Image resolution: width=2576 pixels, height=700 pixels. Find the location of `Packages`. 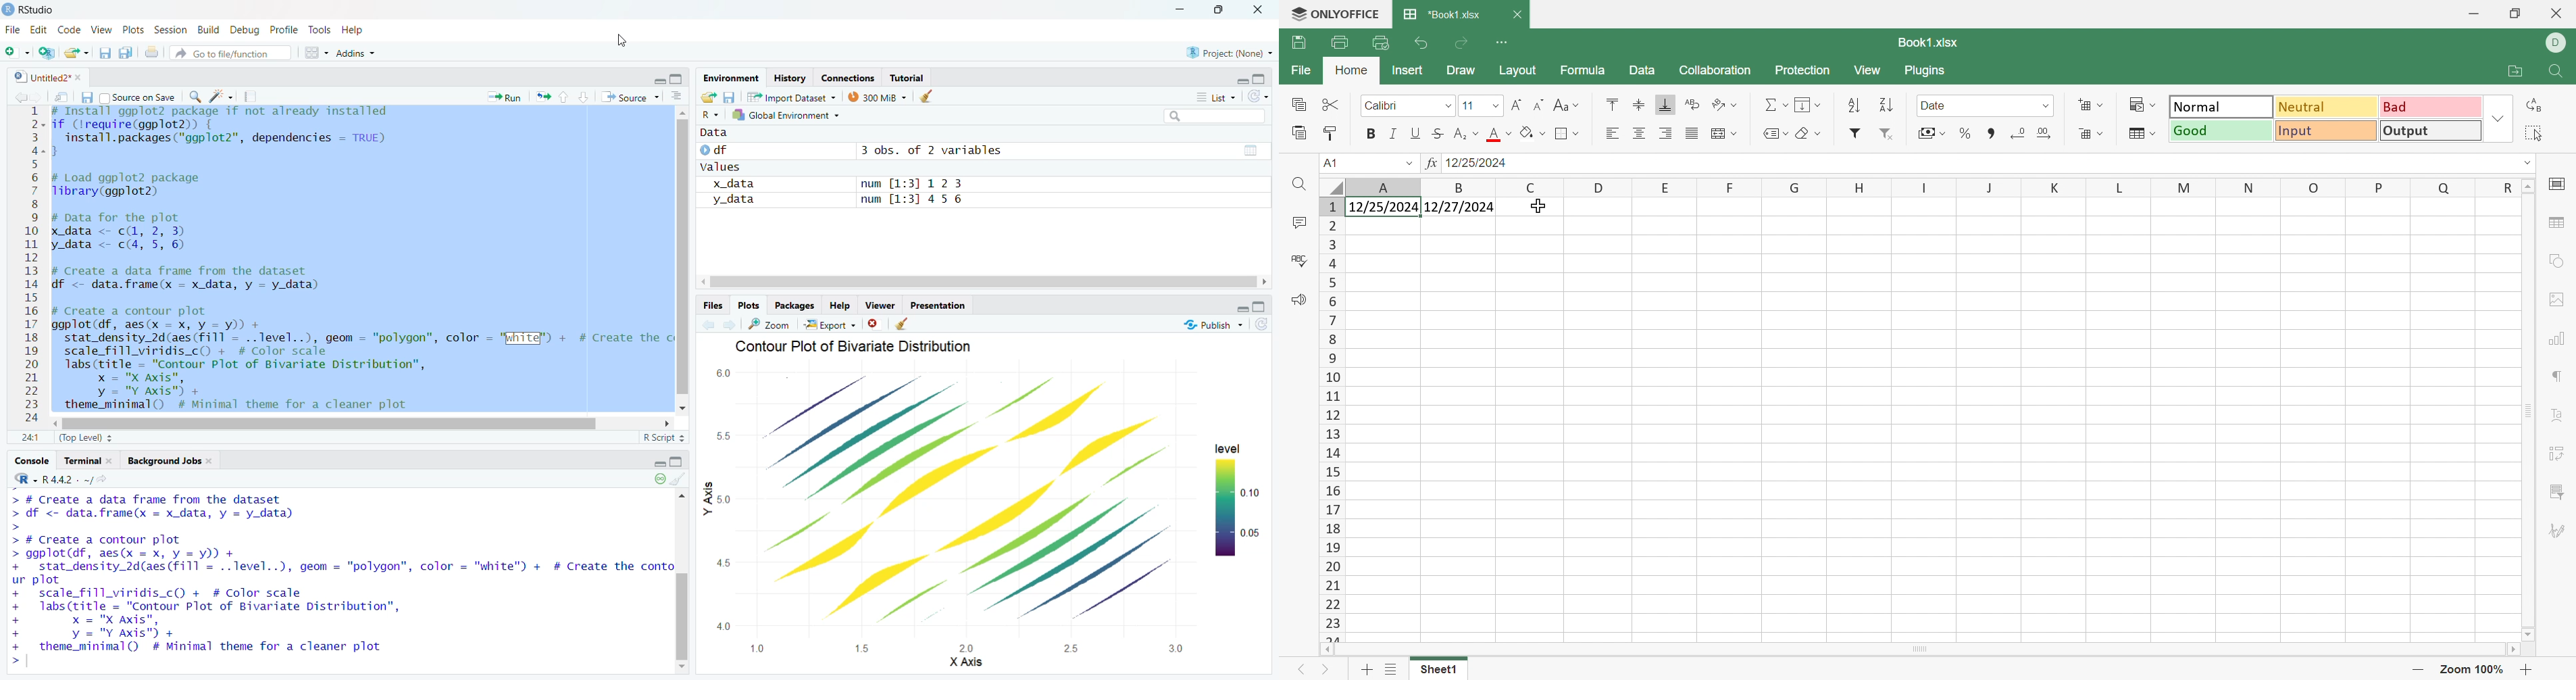

Packages is located at coordinates (794, 306).